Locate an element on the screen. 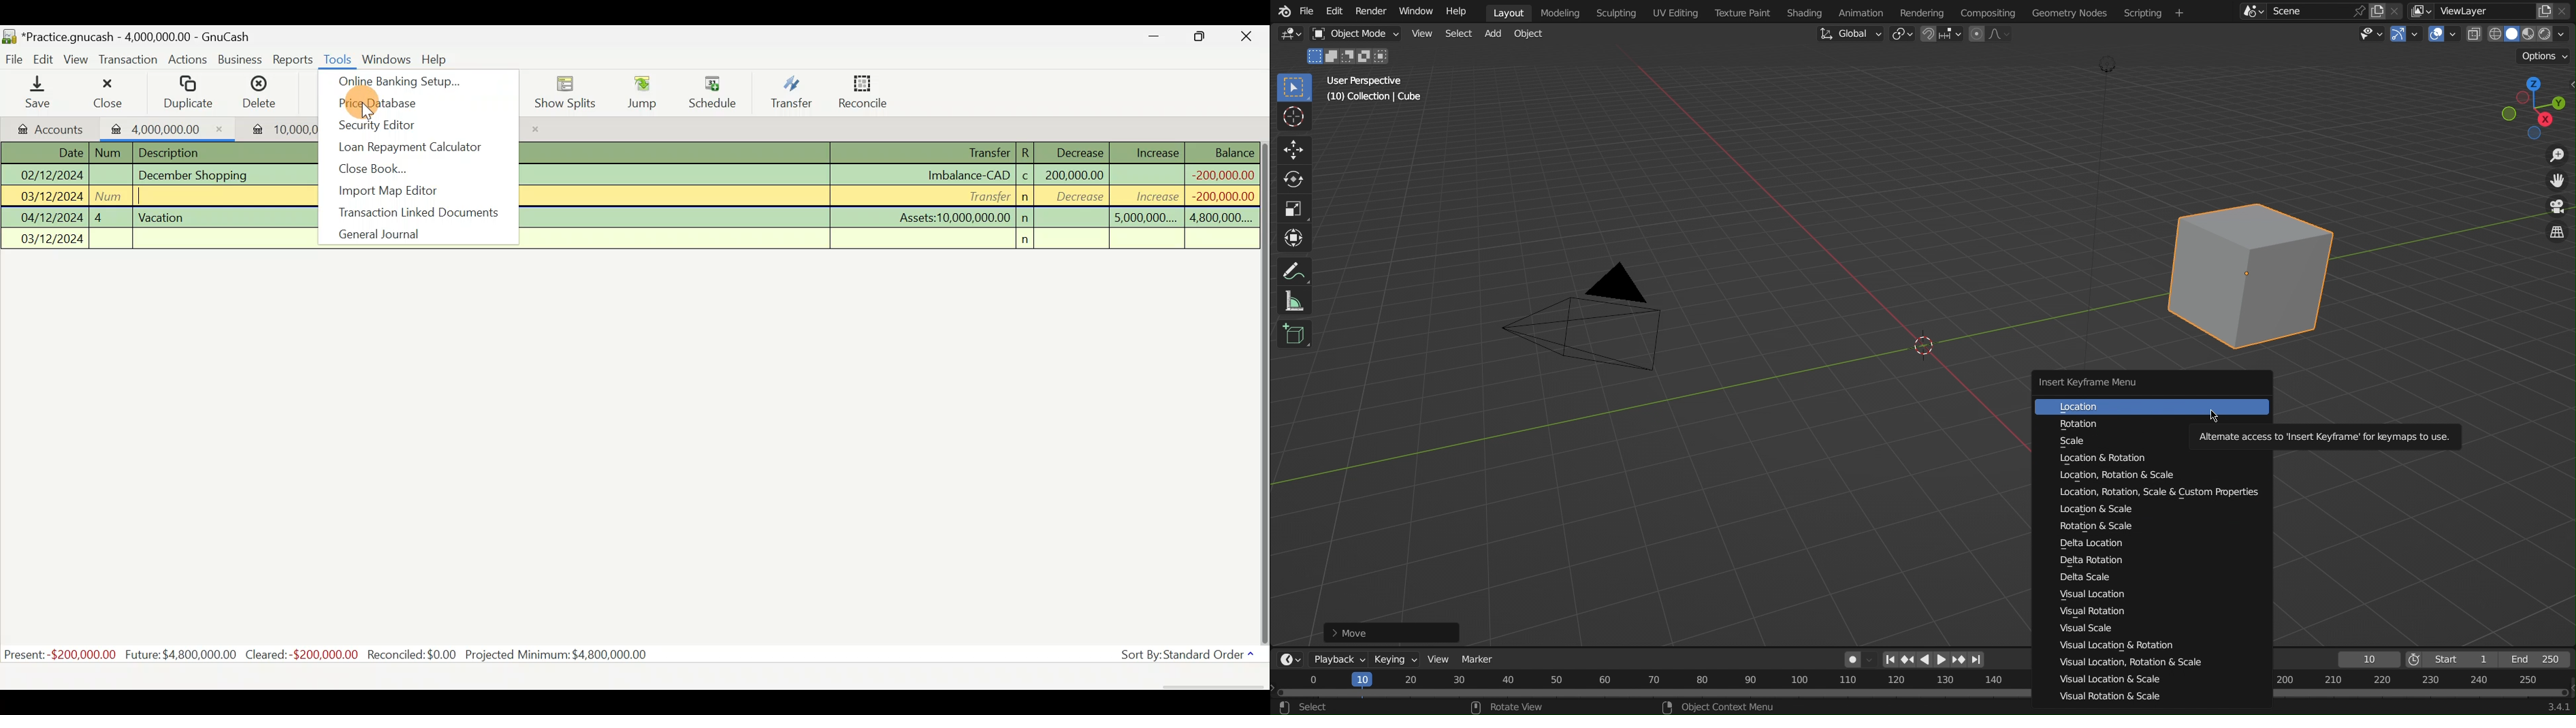  Scroll bar is located at coordinates (1263, 397).